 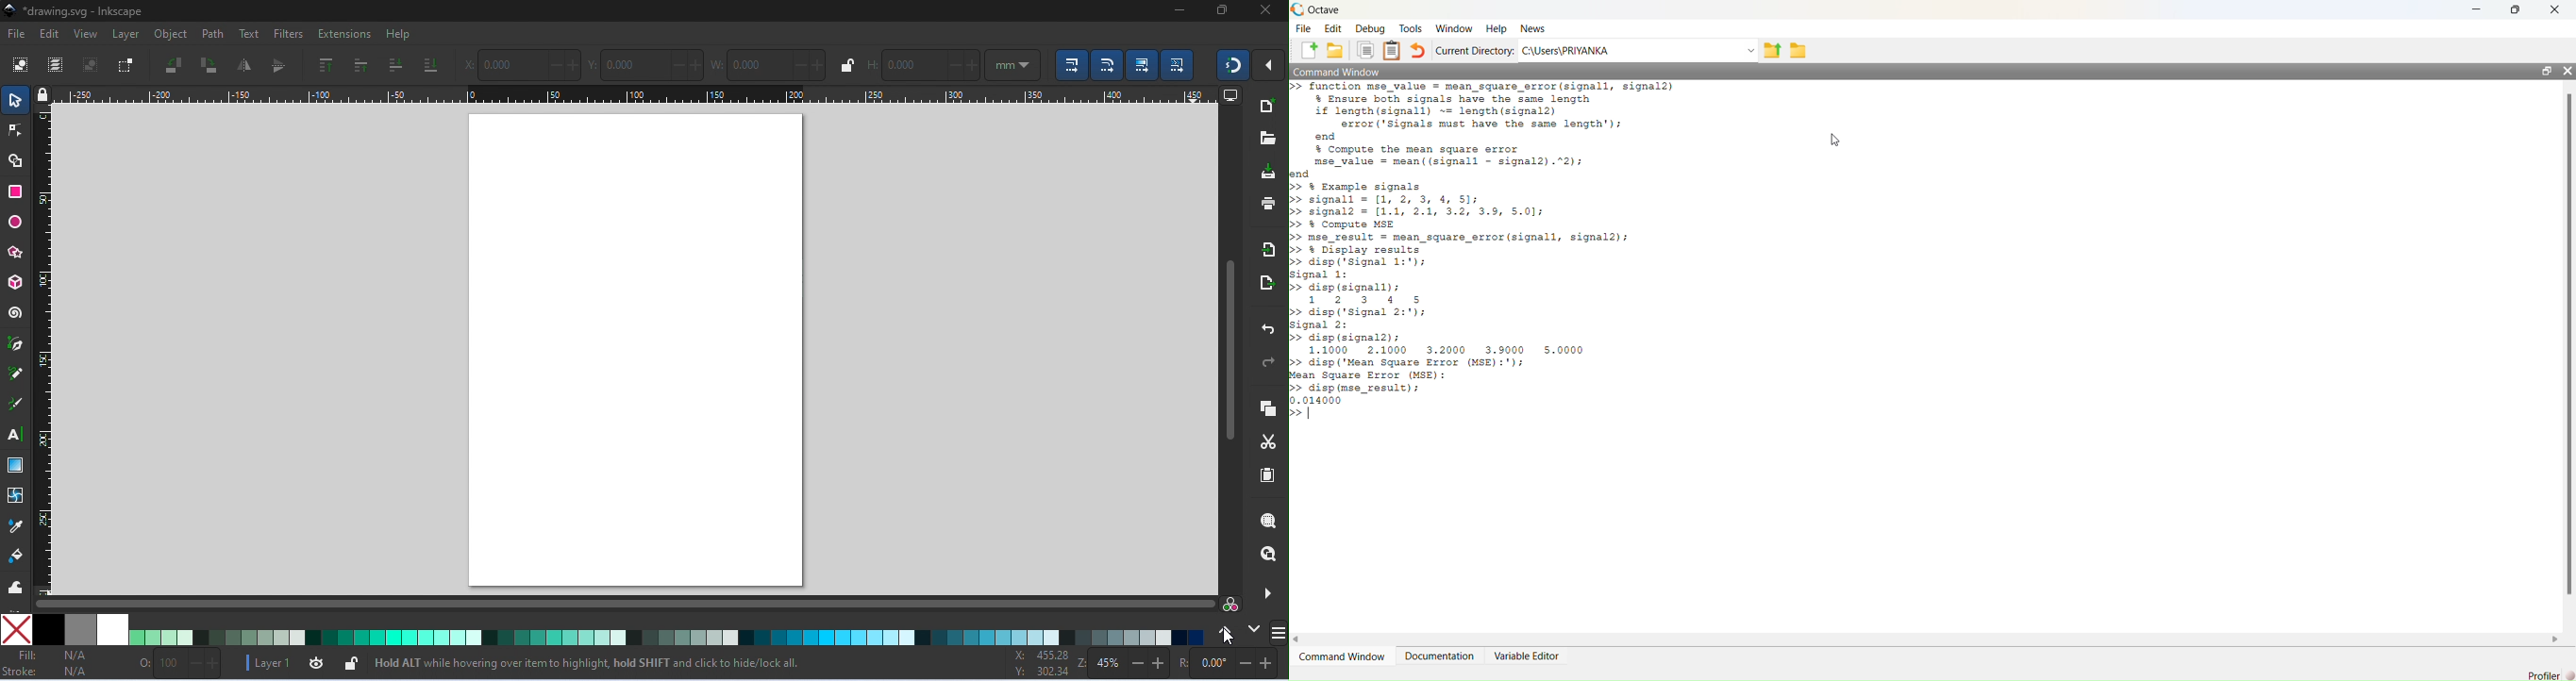 What do you see at coordinates (1454, 29) in the screenshot?
I see `window` at bounding box center [1454, 29].